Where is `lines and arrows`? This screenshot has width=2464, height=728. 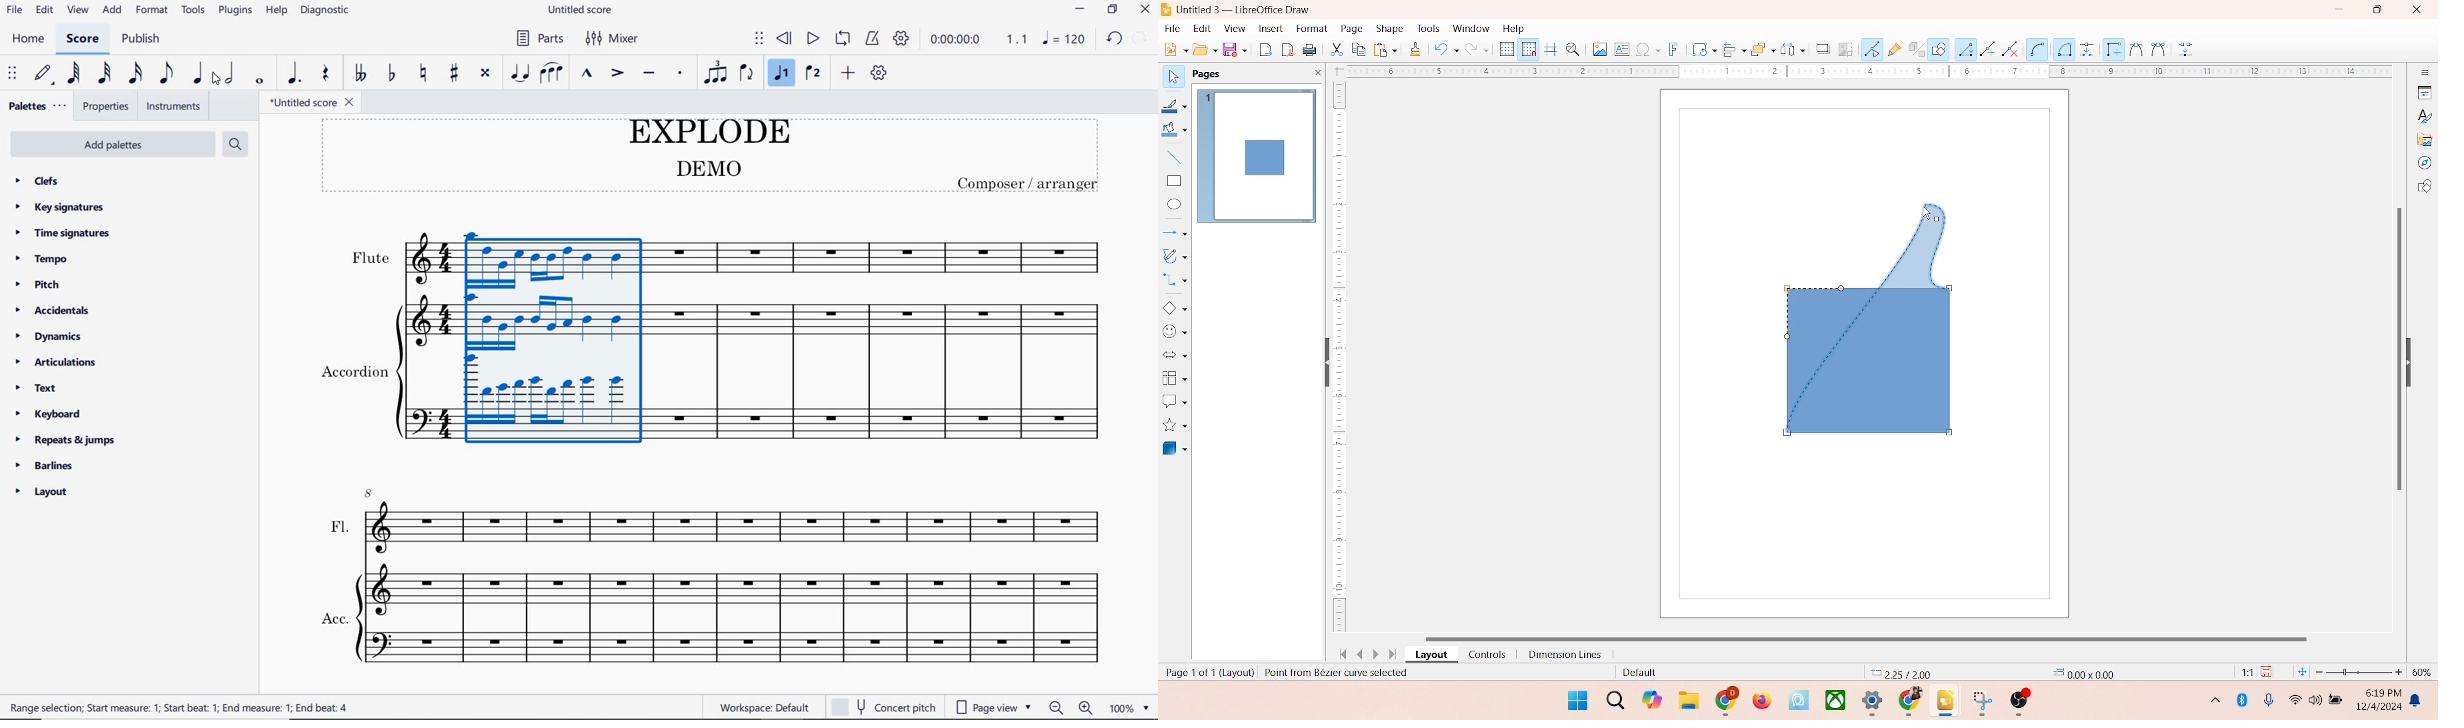 lines and arrows is located at coordinates (1175, 232).